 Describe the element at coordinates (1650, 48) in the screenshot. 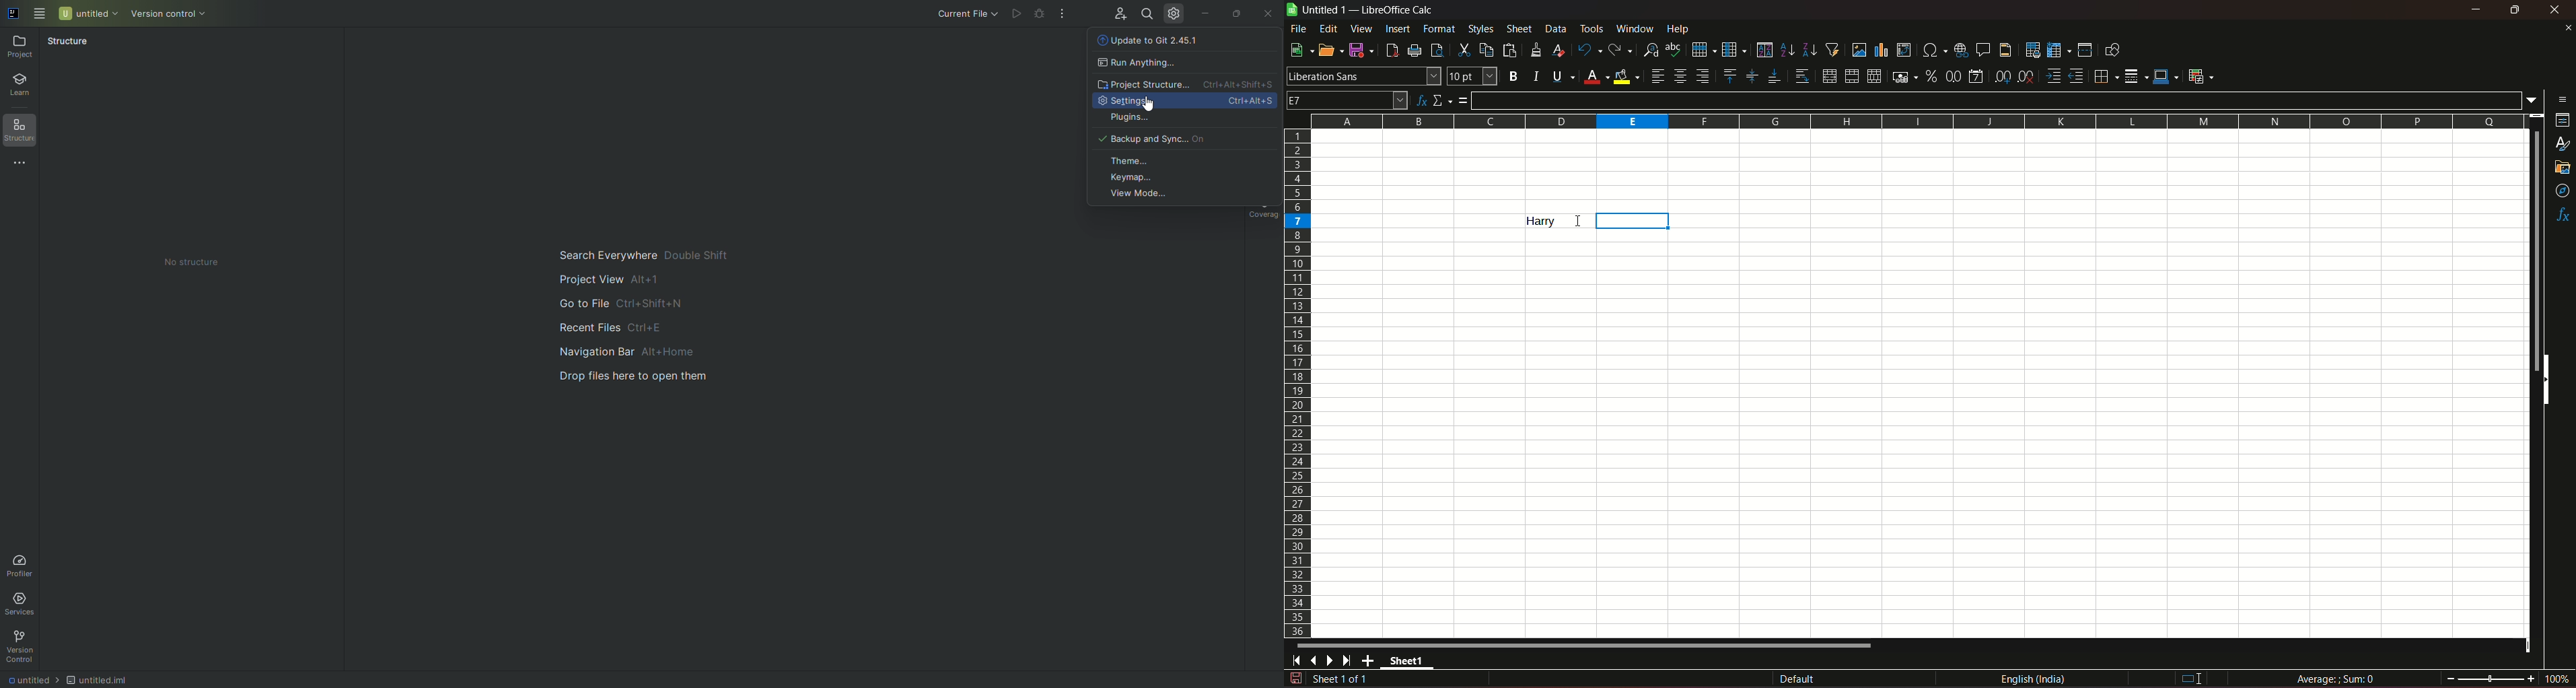

I see `find and replace` at that location.